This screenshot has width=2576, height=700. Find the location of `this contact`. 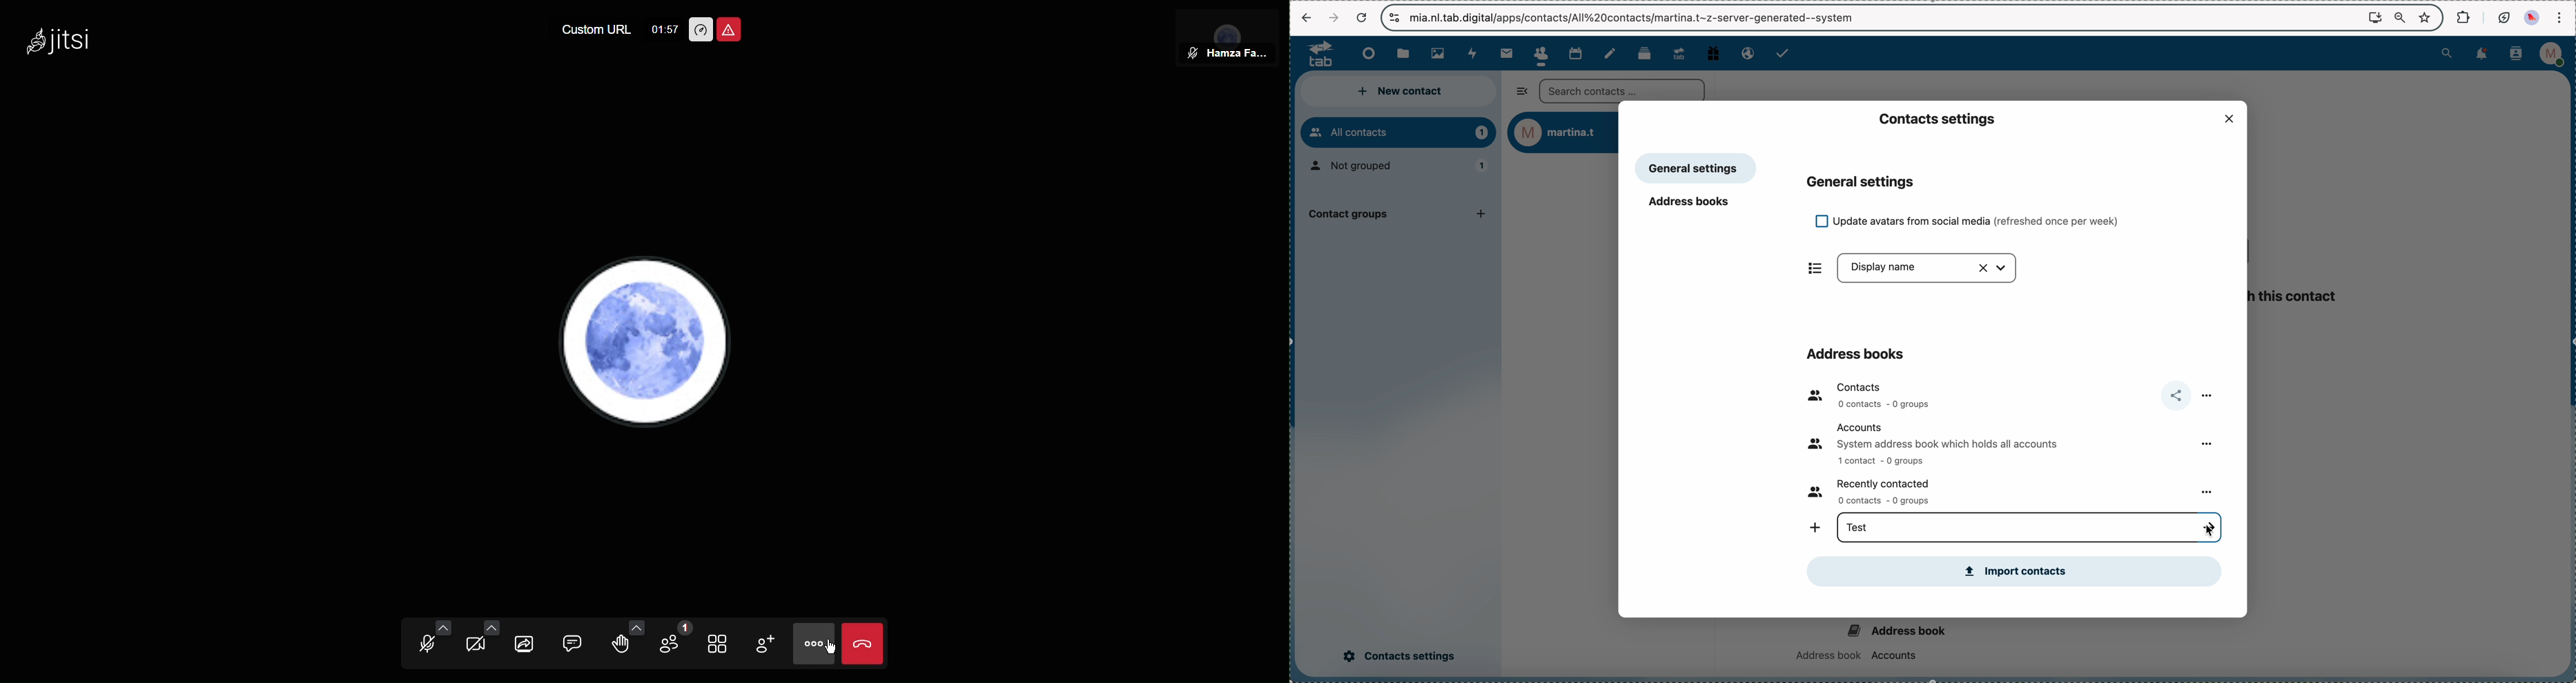

this contact is located at coordinates (2296, 297).